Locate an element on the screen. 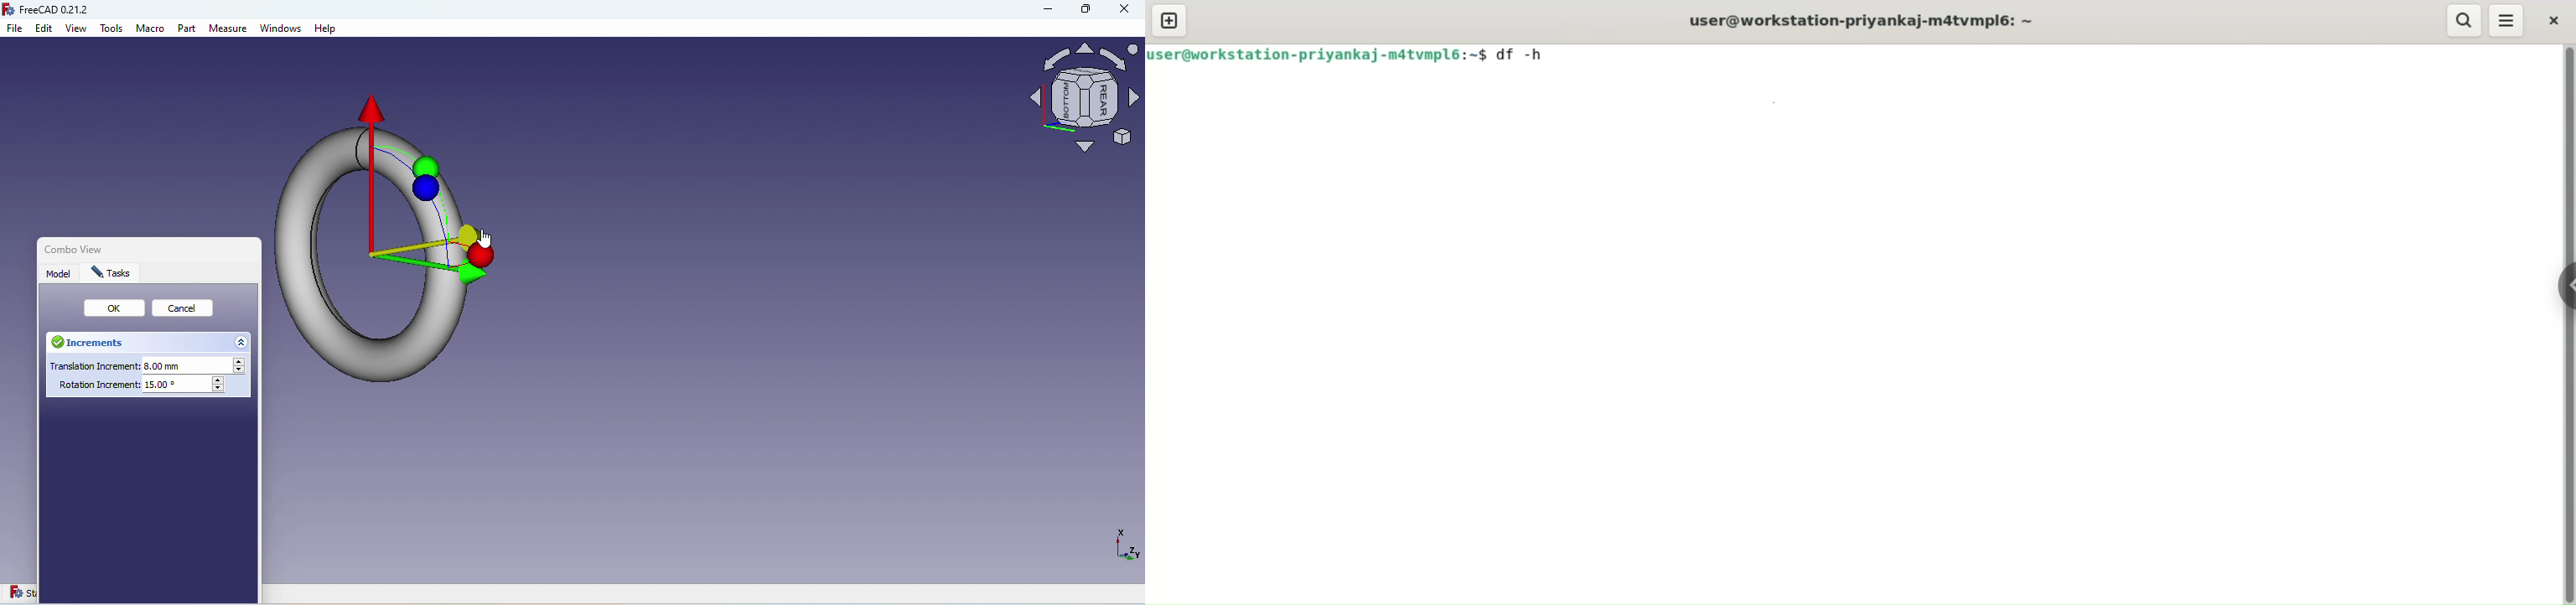 Image resolution: width=2576 pixels, height=616 pixels. cursor is located at coordinates (486, 239).